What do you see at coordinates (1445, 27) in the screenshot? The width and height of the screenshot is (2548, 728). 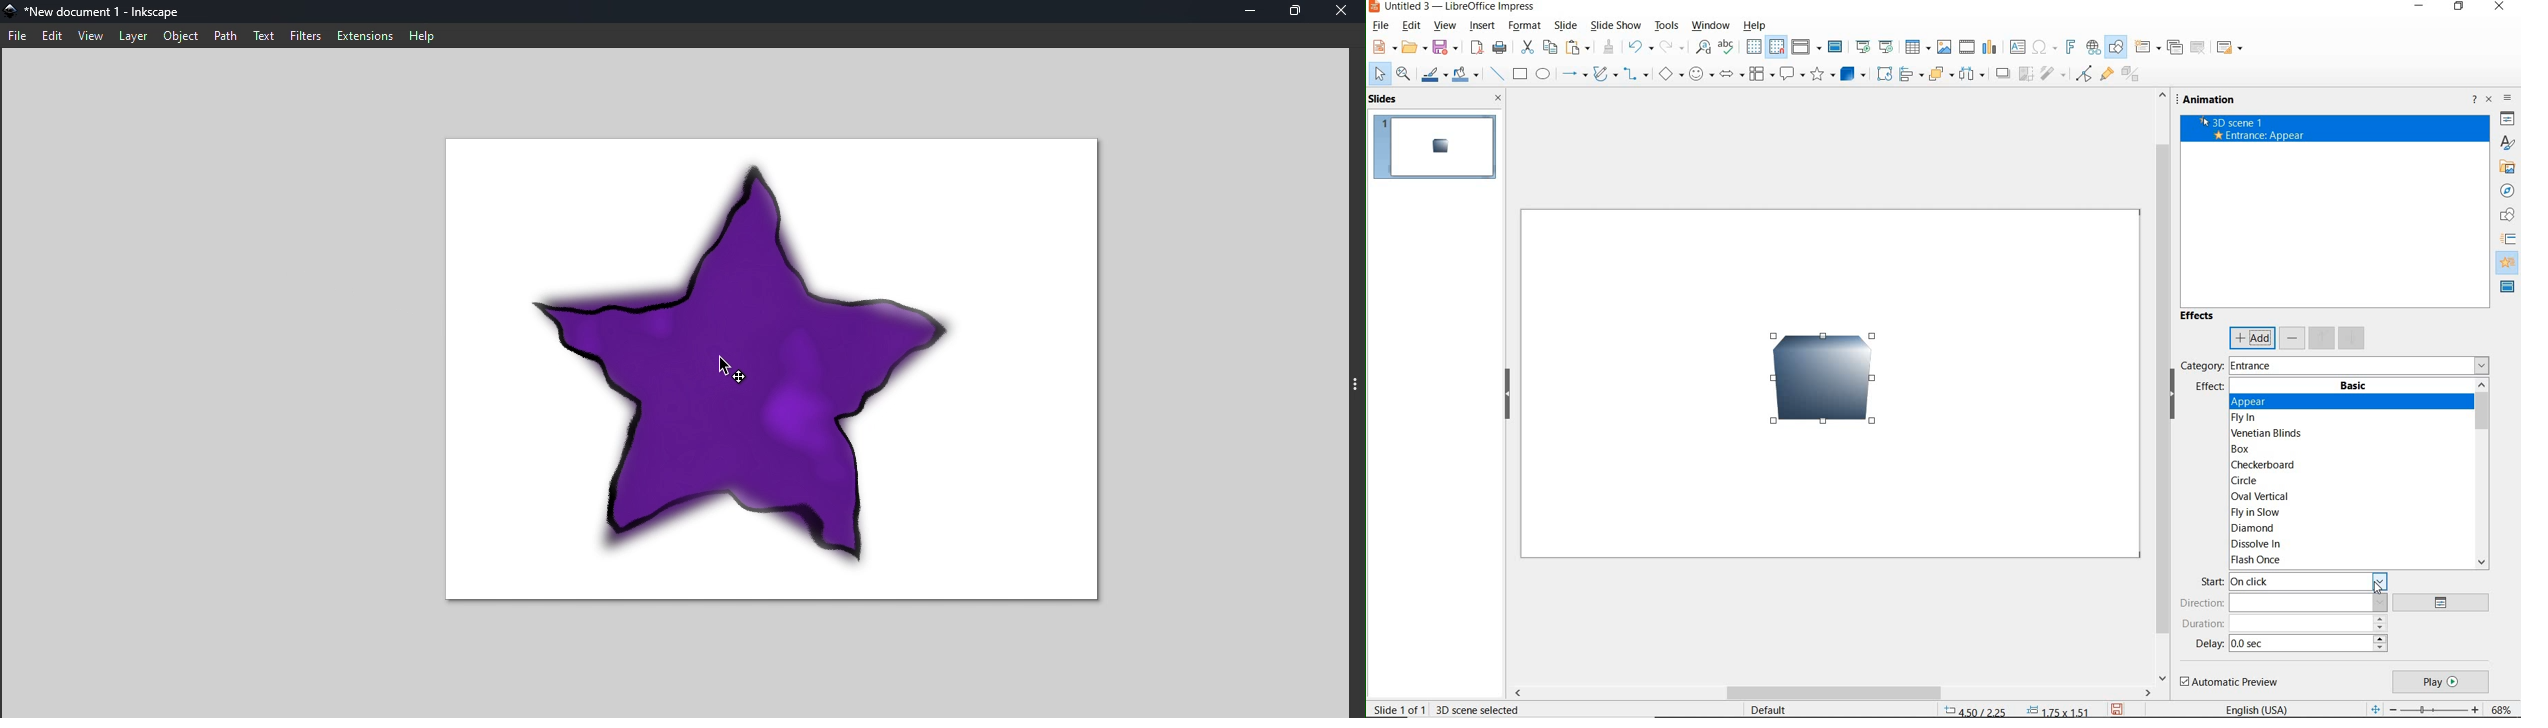 I see `view` at bounding box center [1445, 27].